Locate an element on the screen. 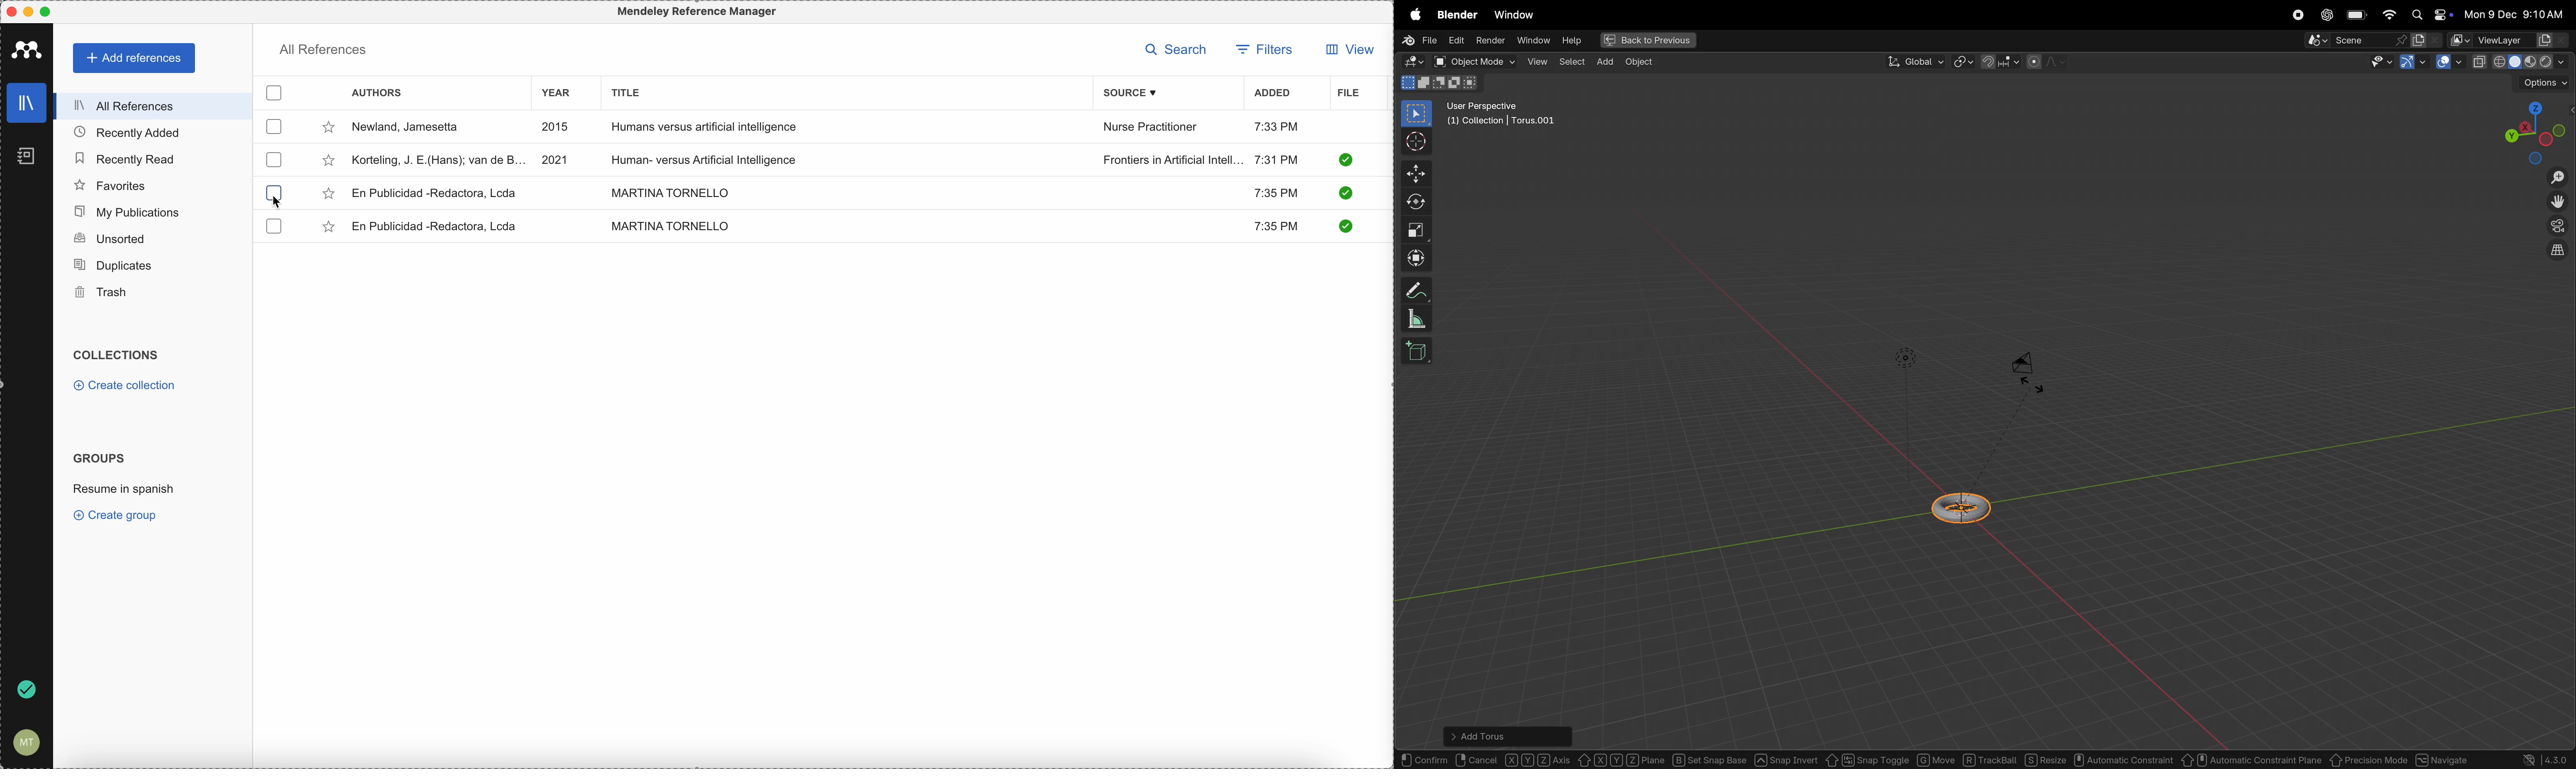 The height and width of the screenshot is (784, 2576). 7:31 PM is located at coordinates (1276, 159).